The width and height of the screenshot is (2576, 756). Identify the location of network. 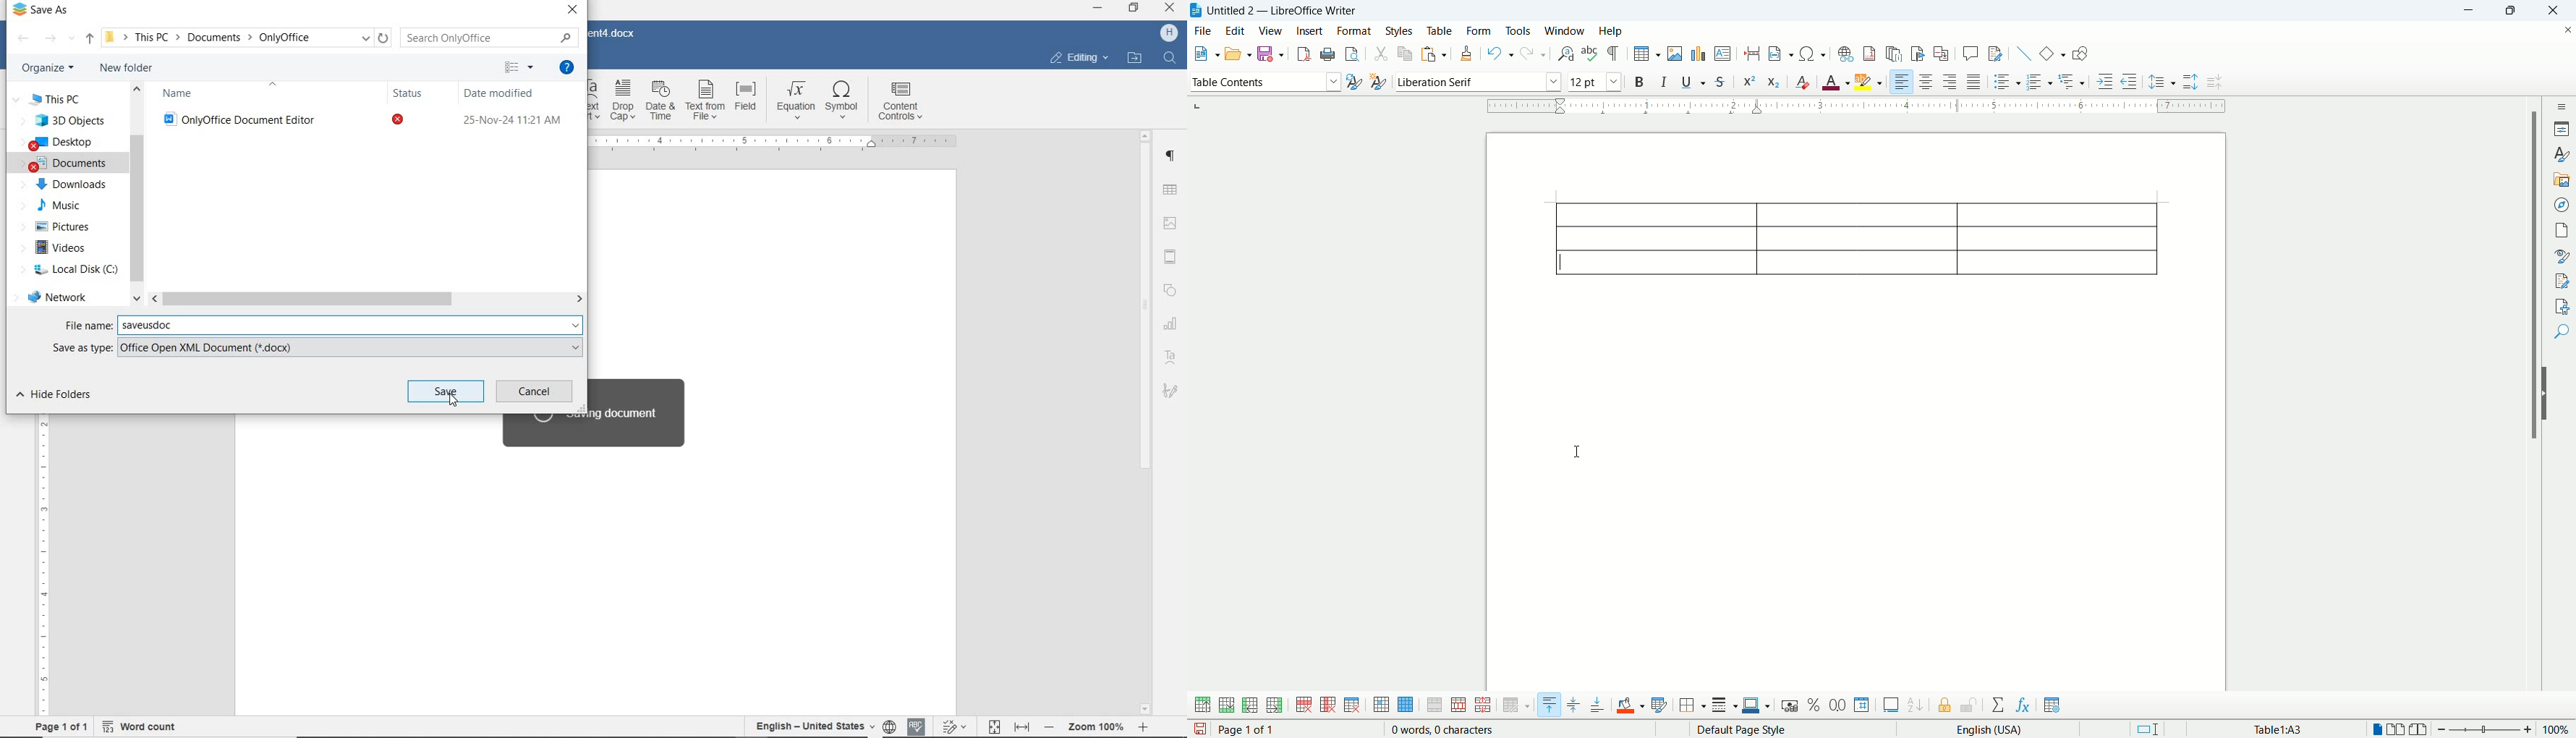
(61, 296).